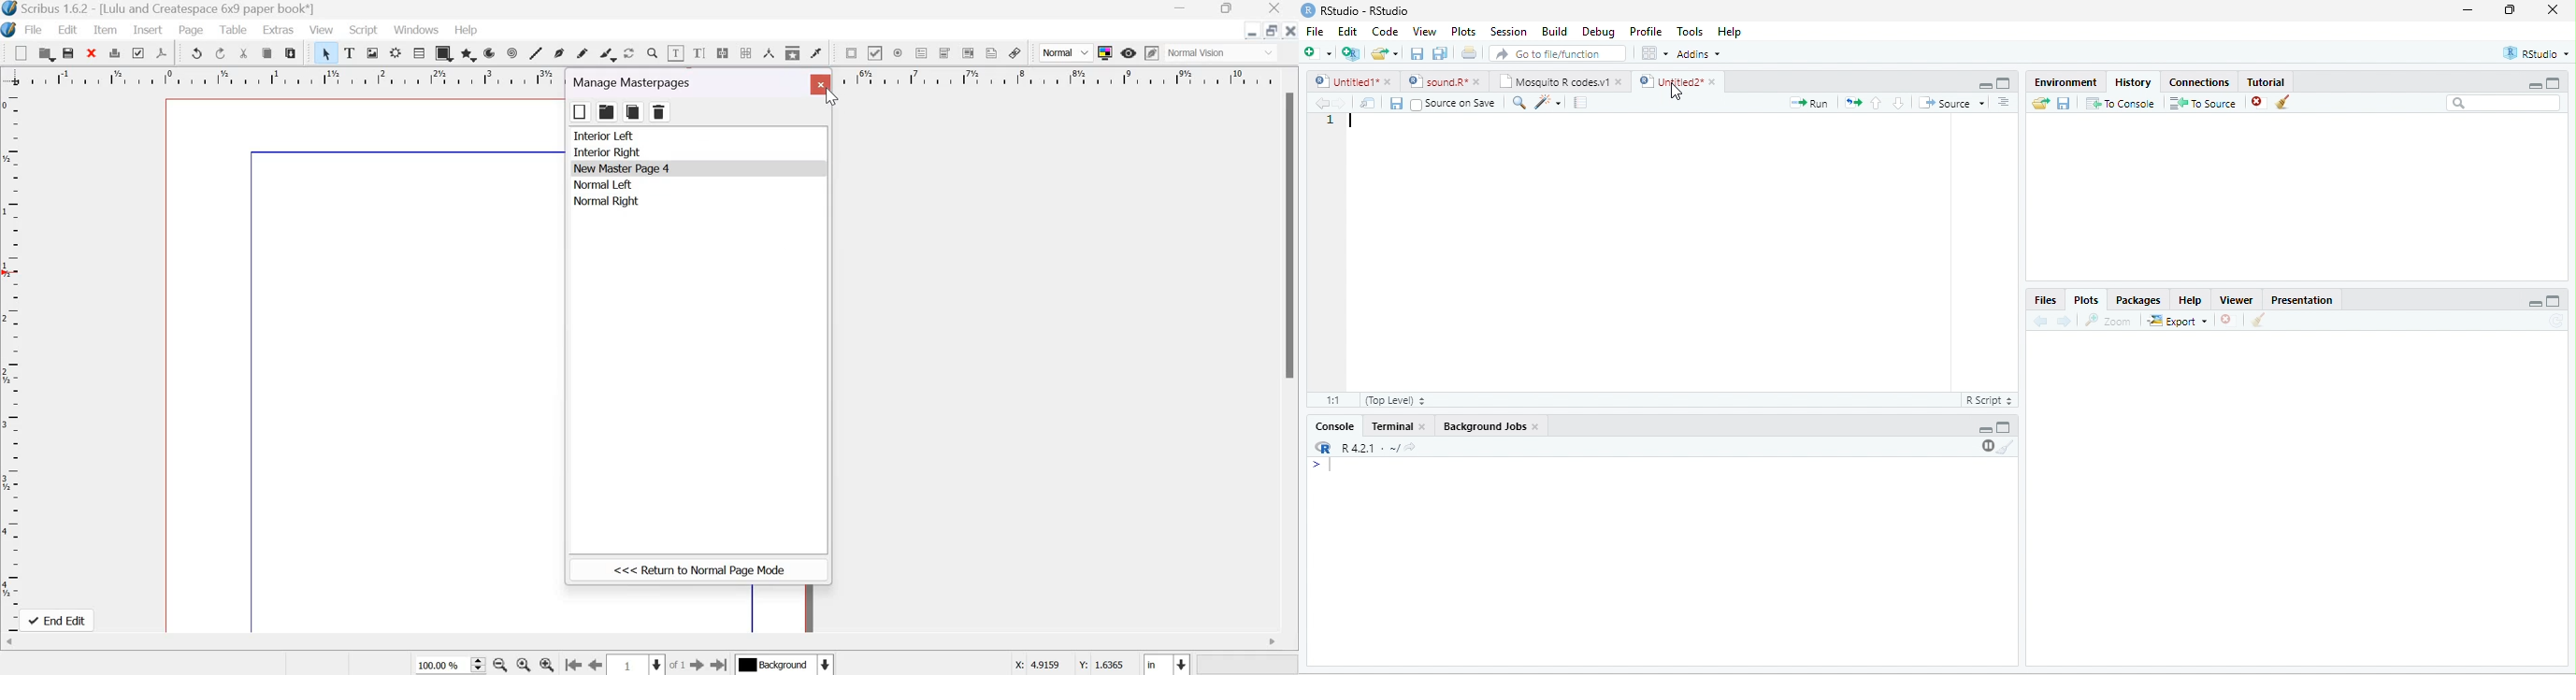  Describe the element at coordinates (350, 53) in the screenshot. I see `text frame` at that location.